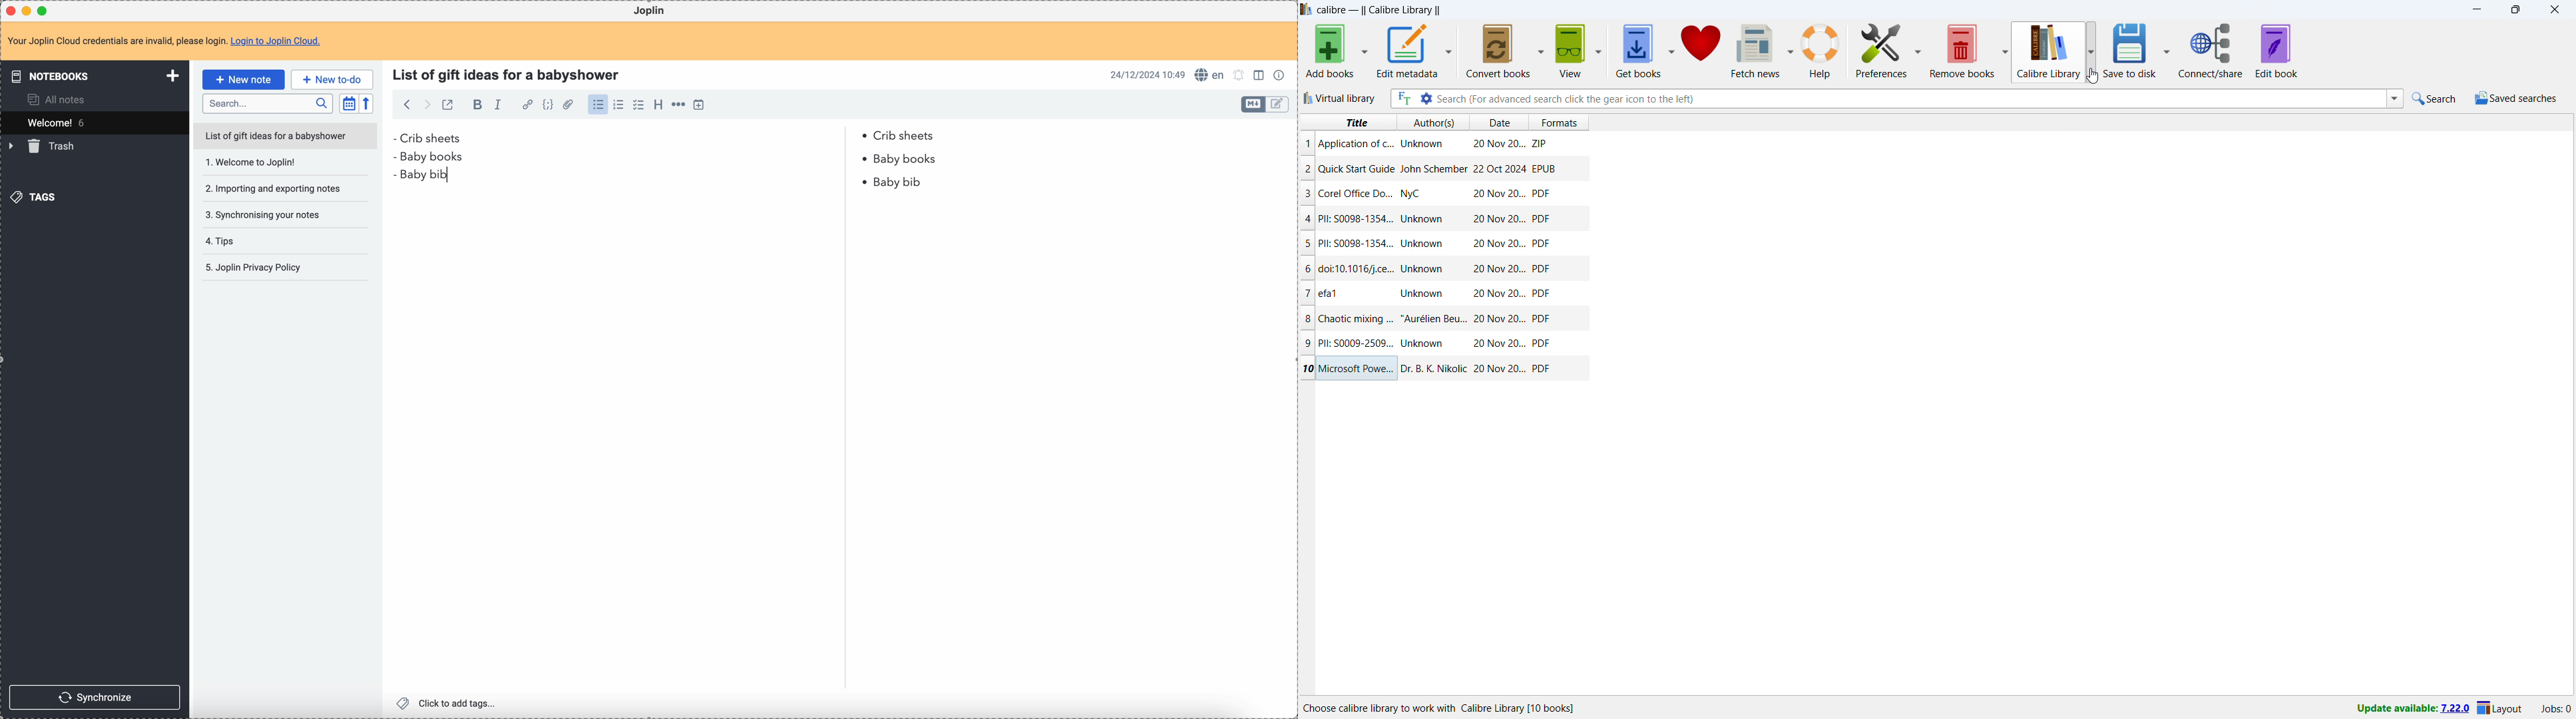 Image resolution: width=2576 pixels, height=728 pixels. What do you see at coordinates (447, 104) in the screenshot?
I see `toggle external editing` at bounding box center [447, 104].